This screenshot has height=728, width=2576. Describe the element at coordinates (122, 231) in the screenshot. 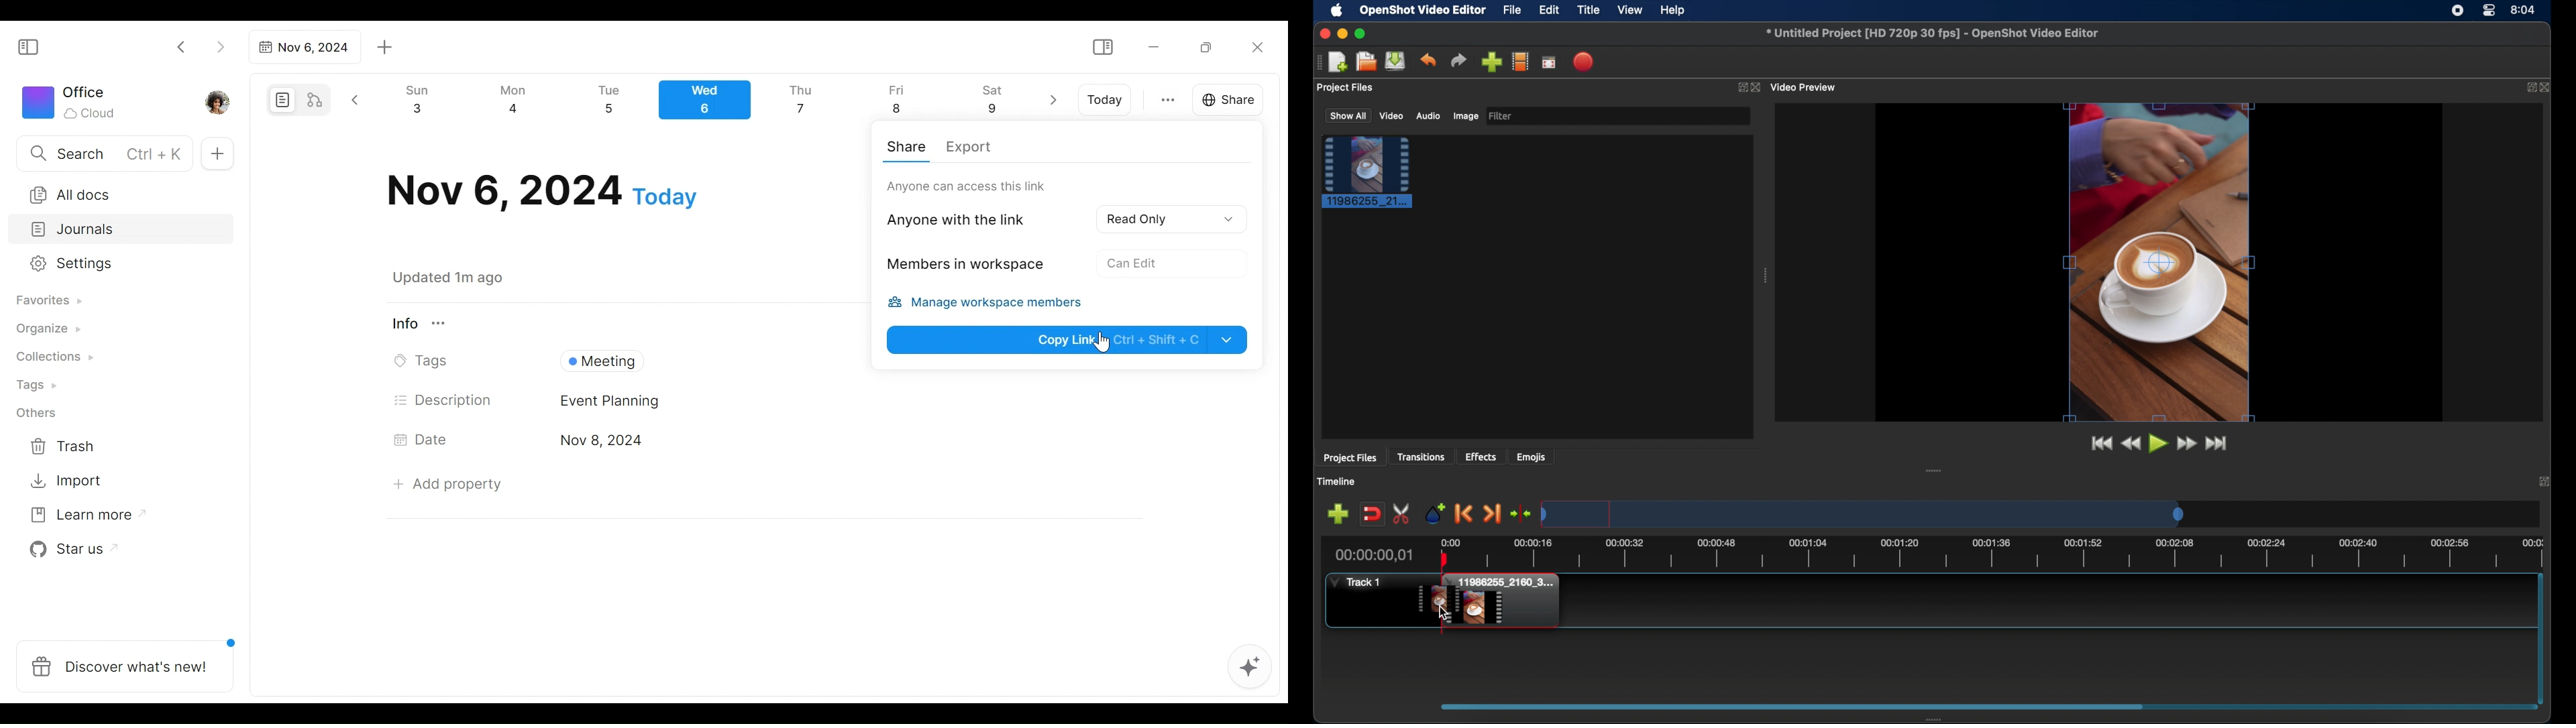

I see `Journals` at that location.